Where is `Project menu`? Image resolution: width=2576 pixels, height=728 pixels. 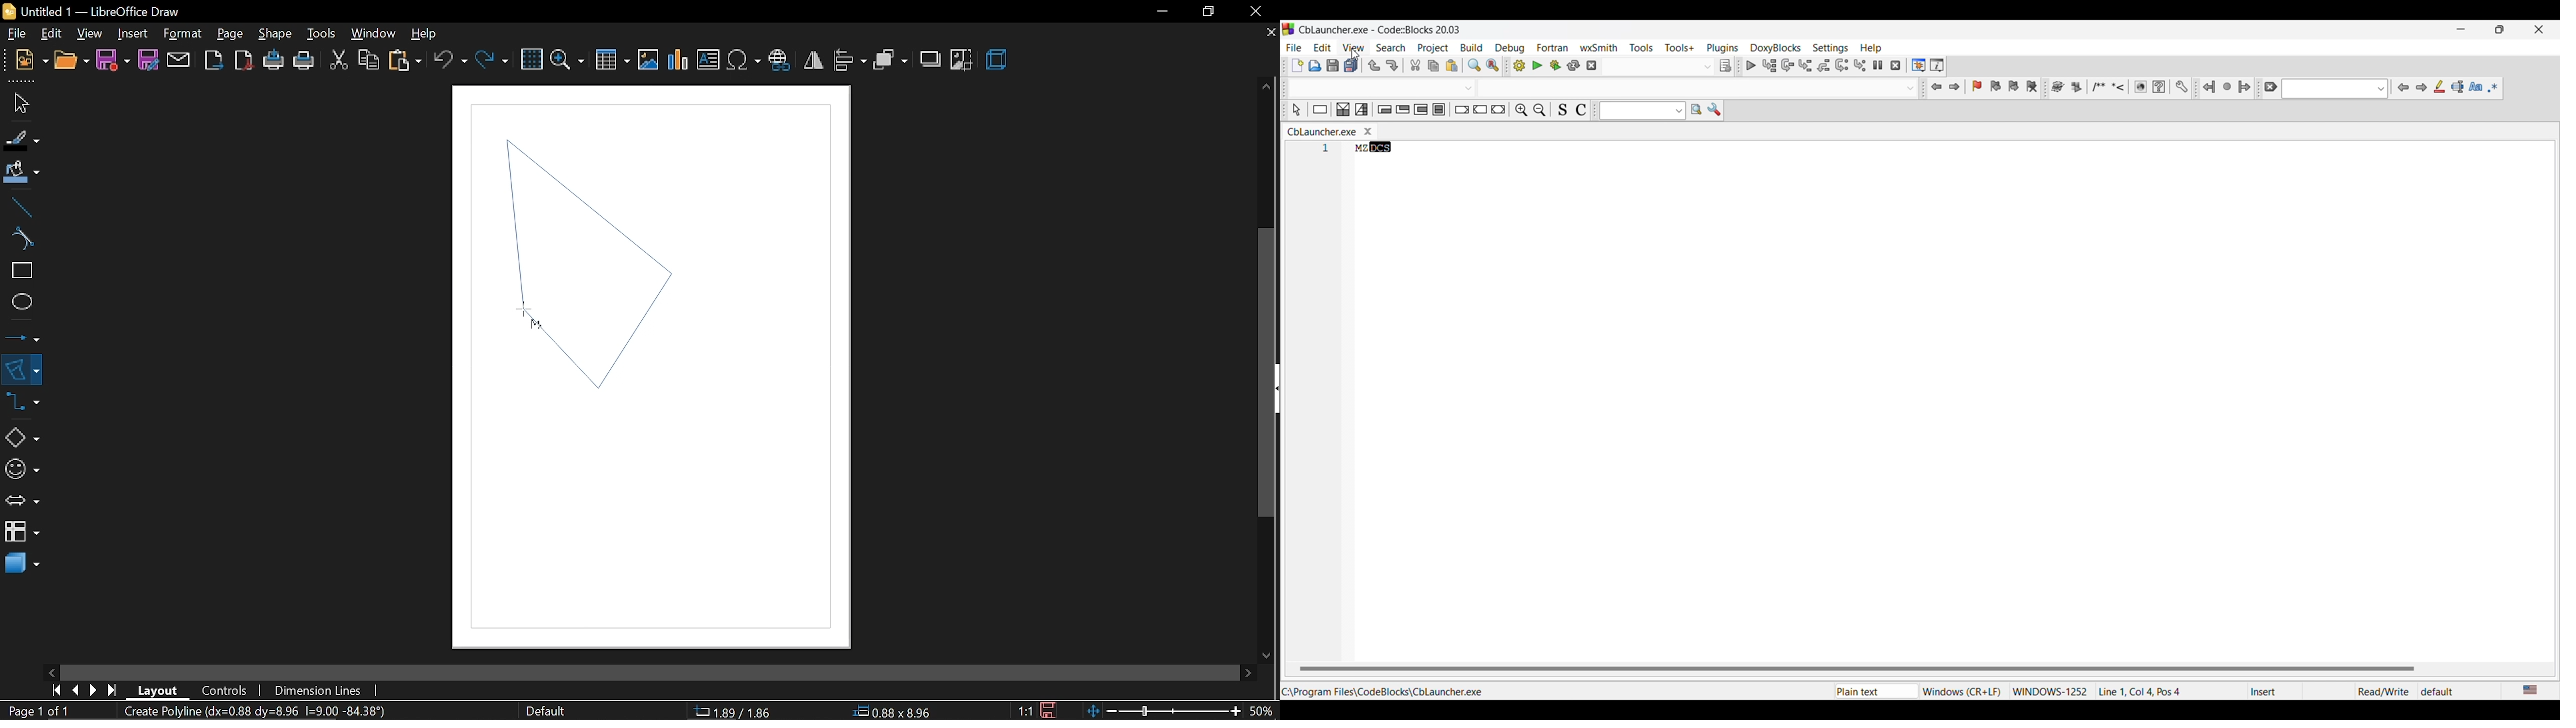 Project menu is located at coordinates (1433, 49).